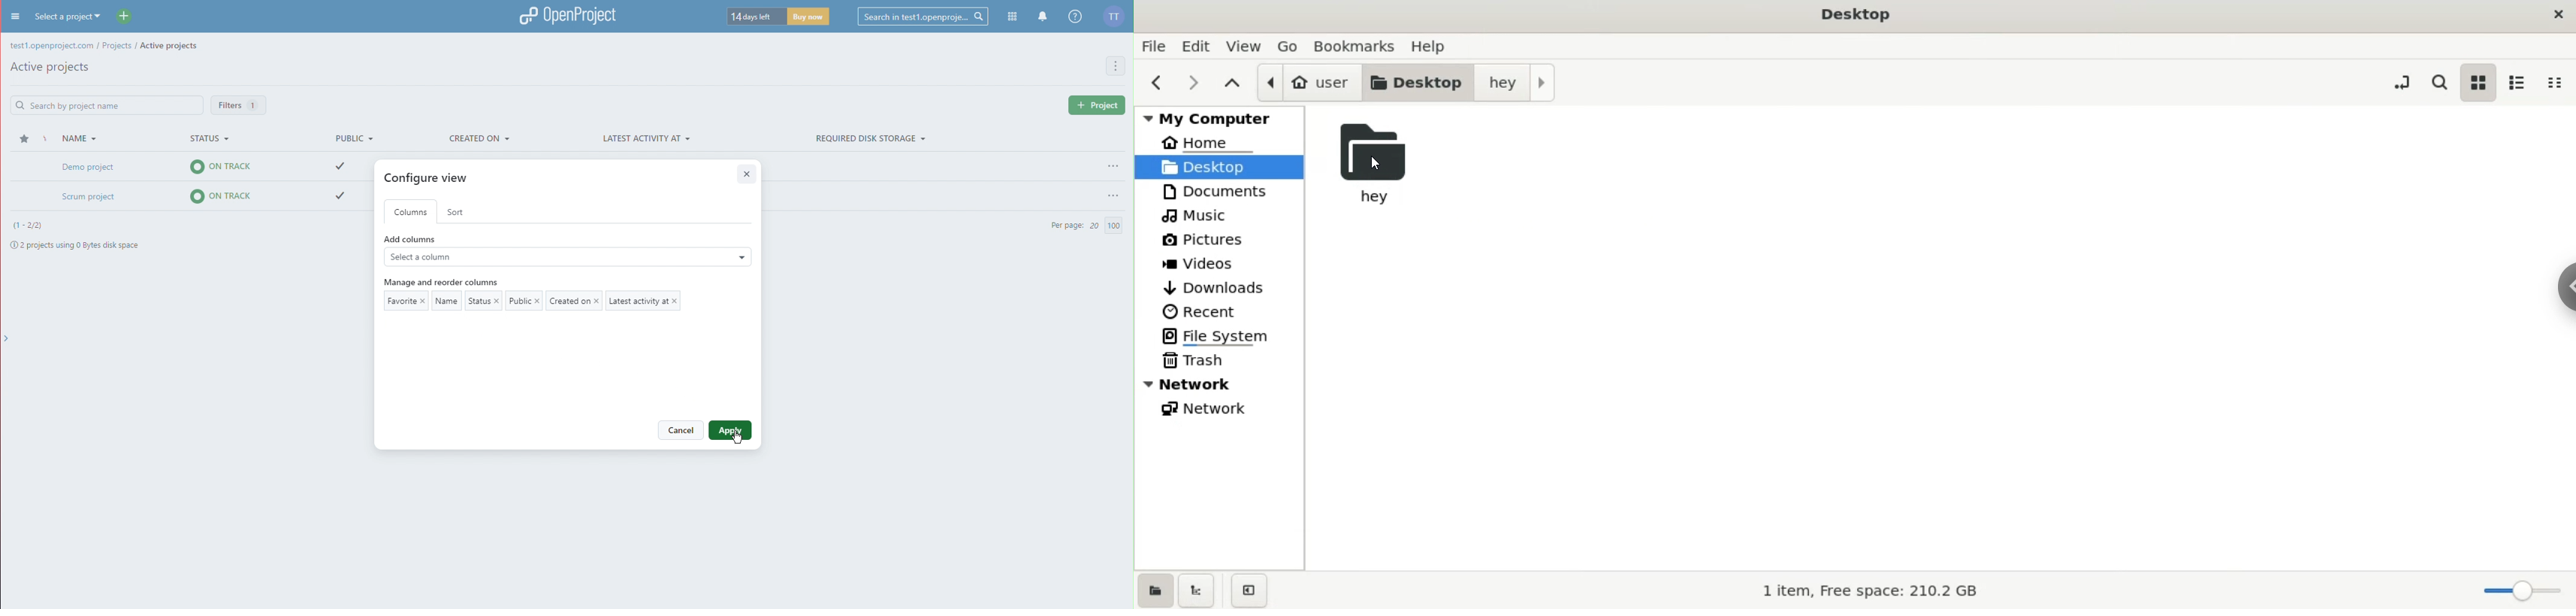 This screenshot has height=616, width=2576. Describe the element at coordinates (1094, 106) in the screenshot. I see `new project button` at that location.